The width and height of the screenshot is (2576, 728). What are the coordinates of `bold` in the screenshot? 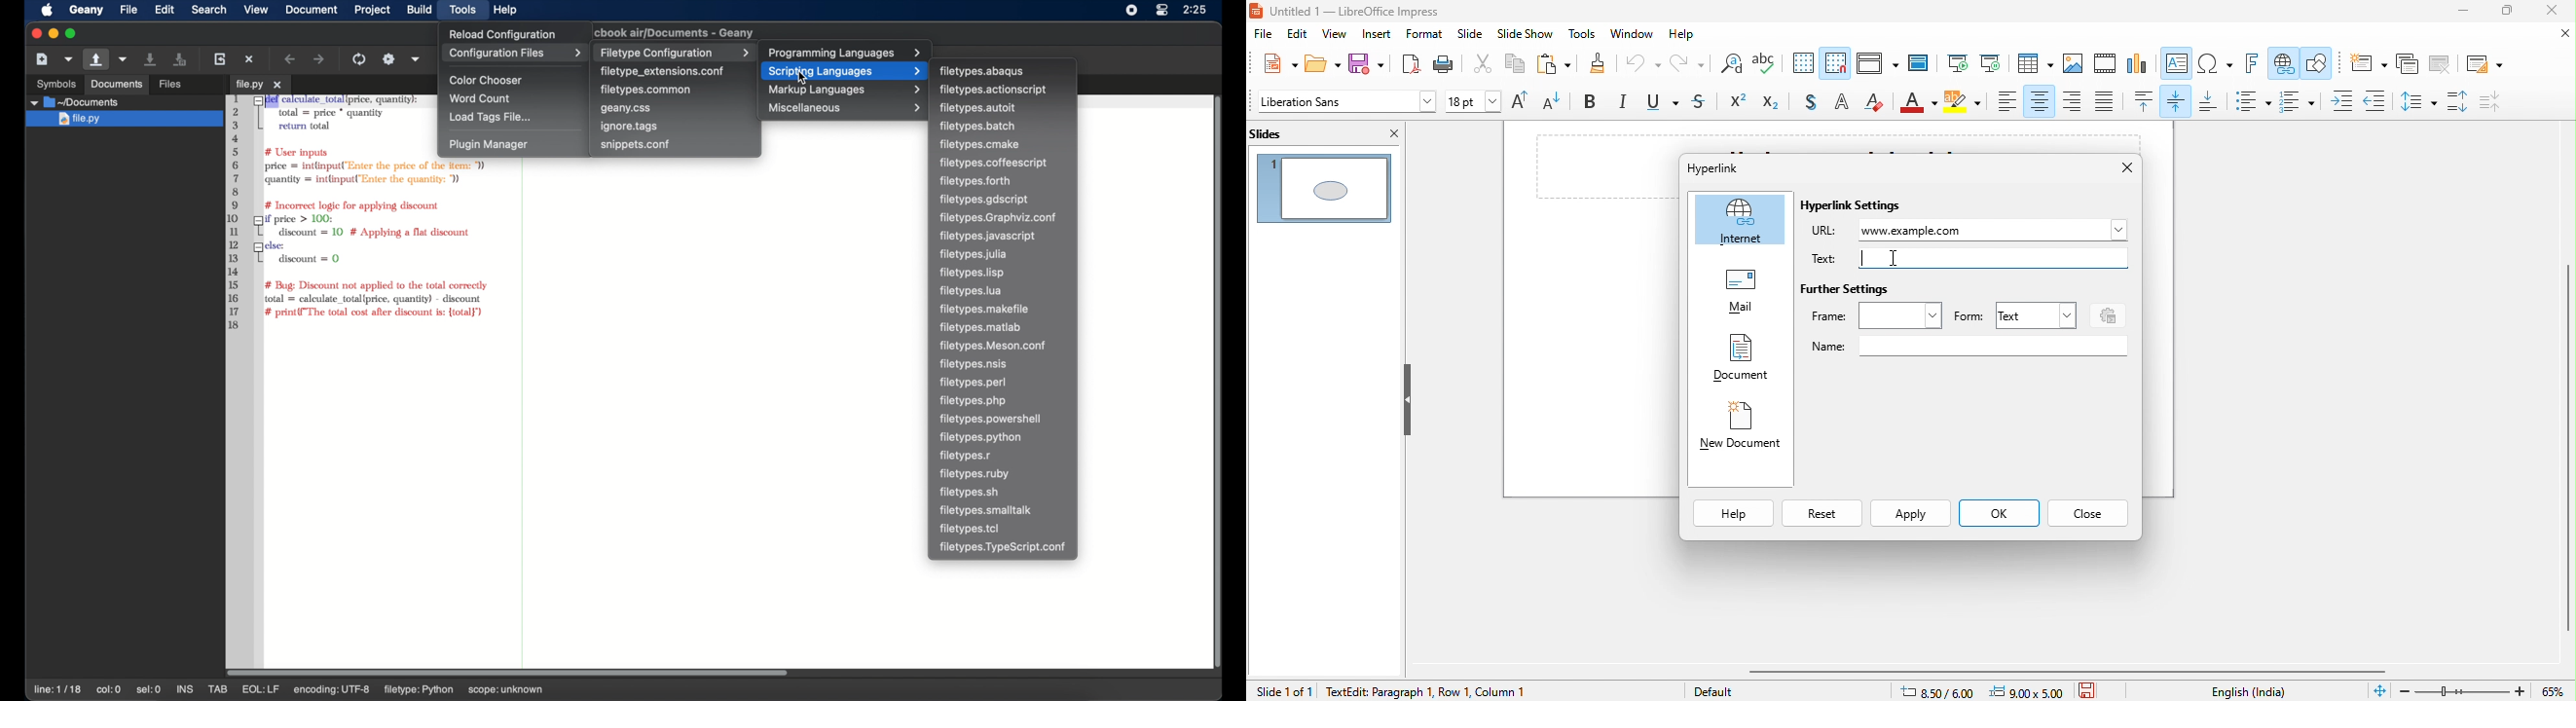 It's located at (1594, 103).